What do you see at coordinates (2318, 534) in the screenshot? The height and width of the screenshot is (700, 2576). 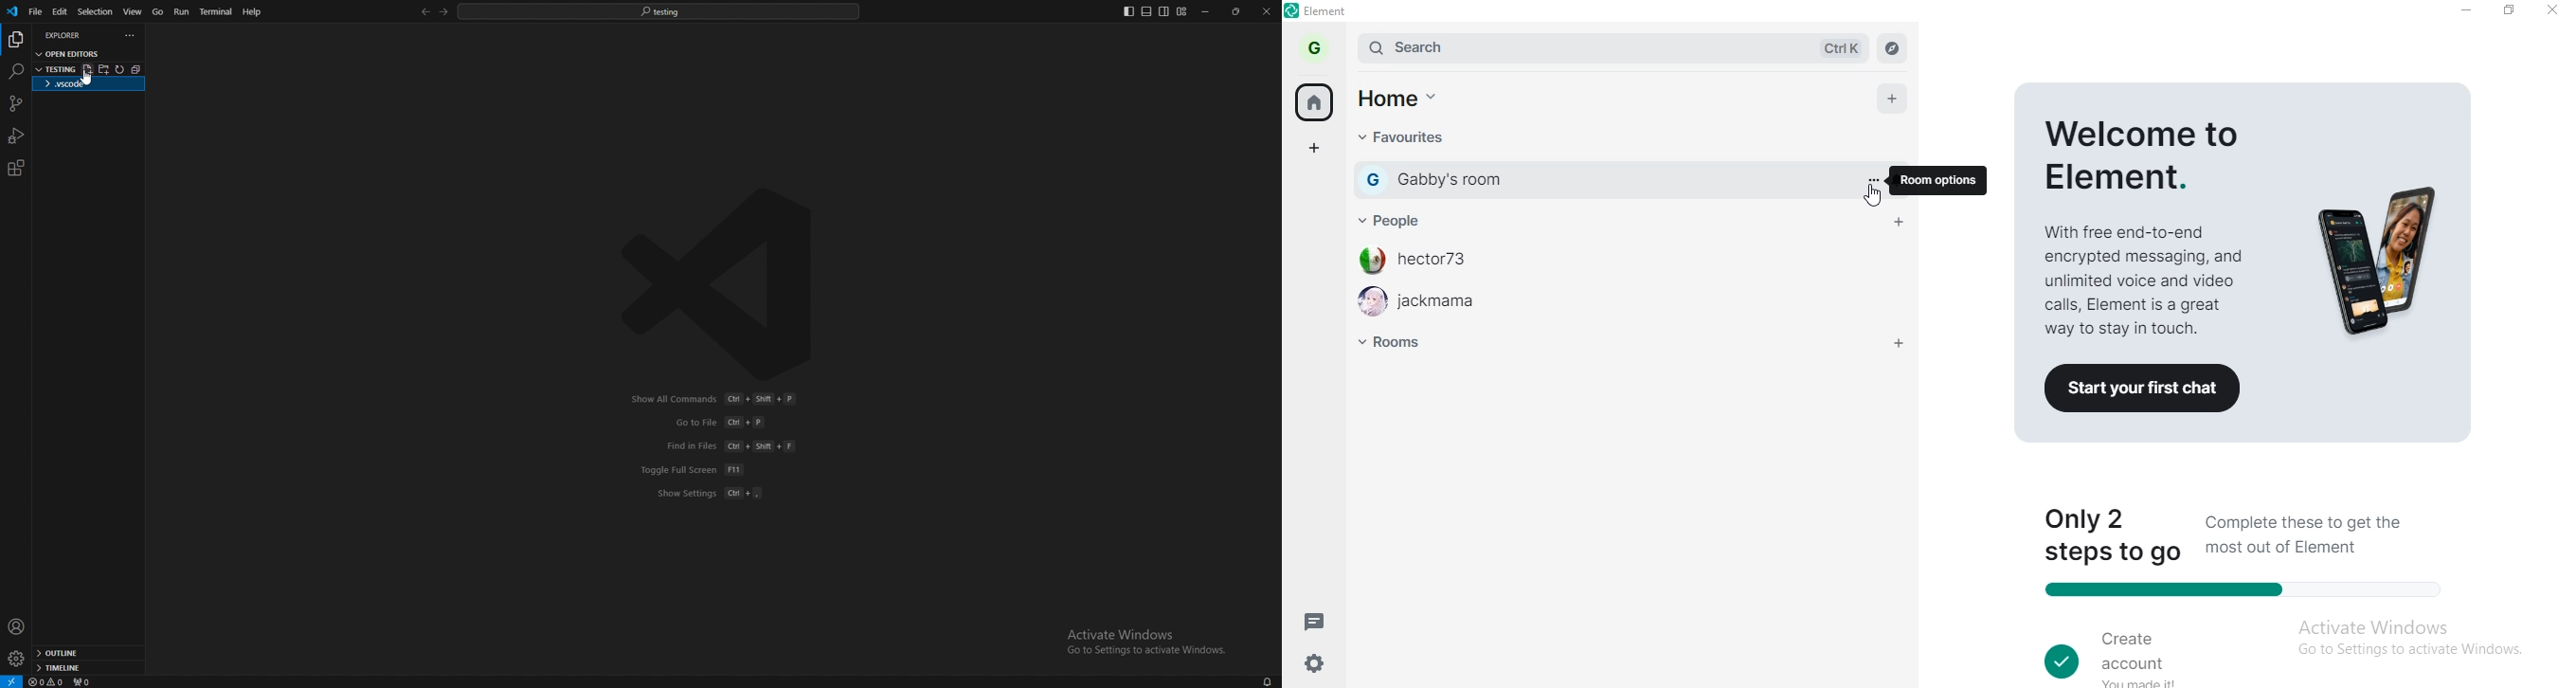 I see `Complete these to get the
most out of Element` at bounding box center [2318, 534].